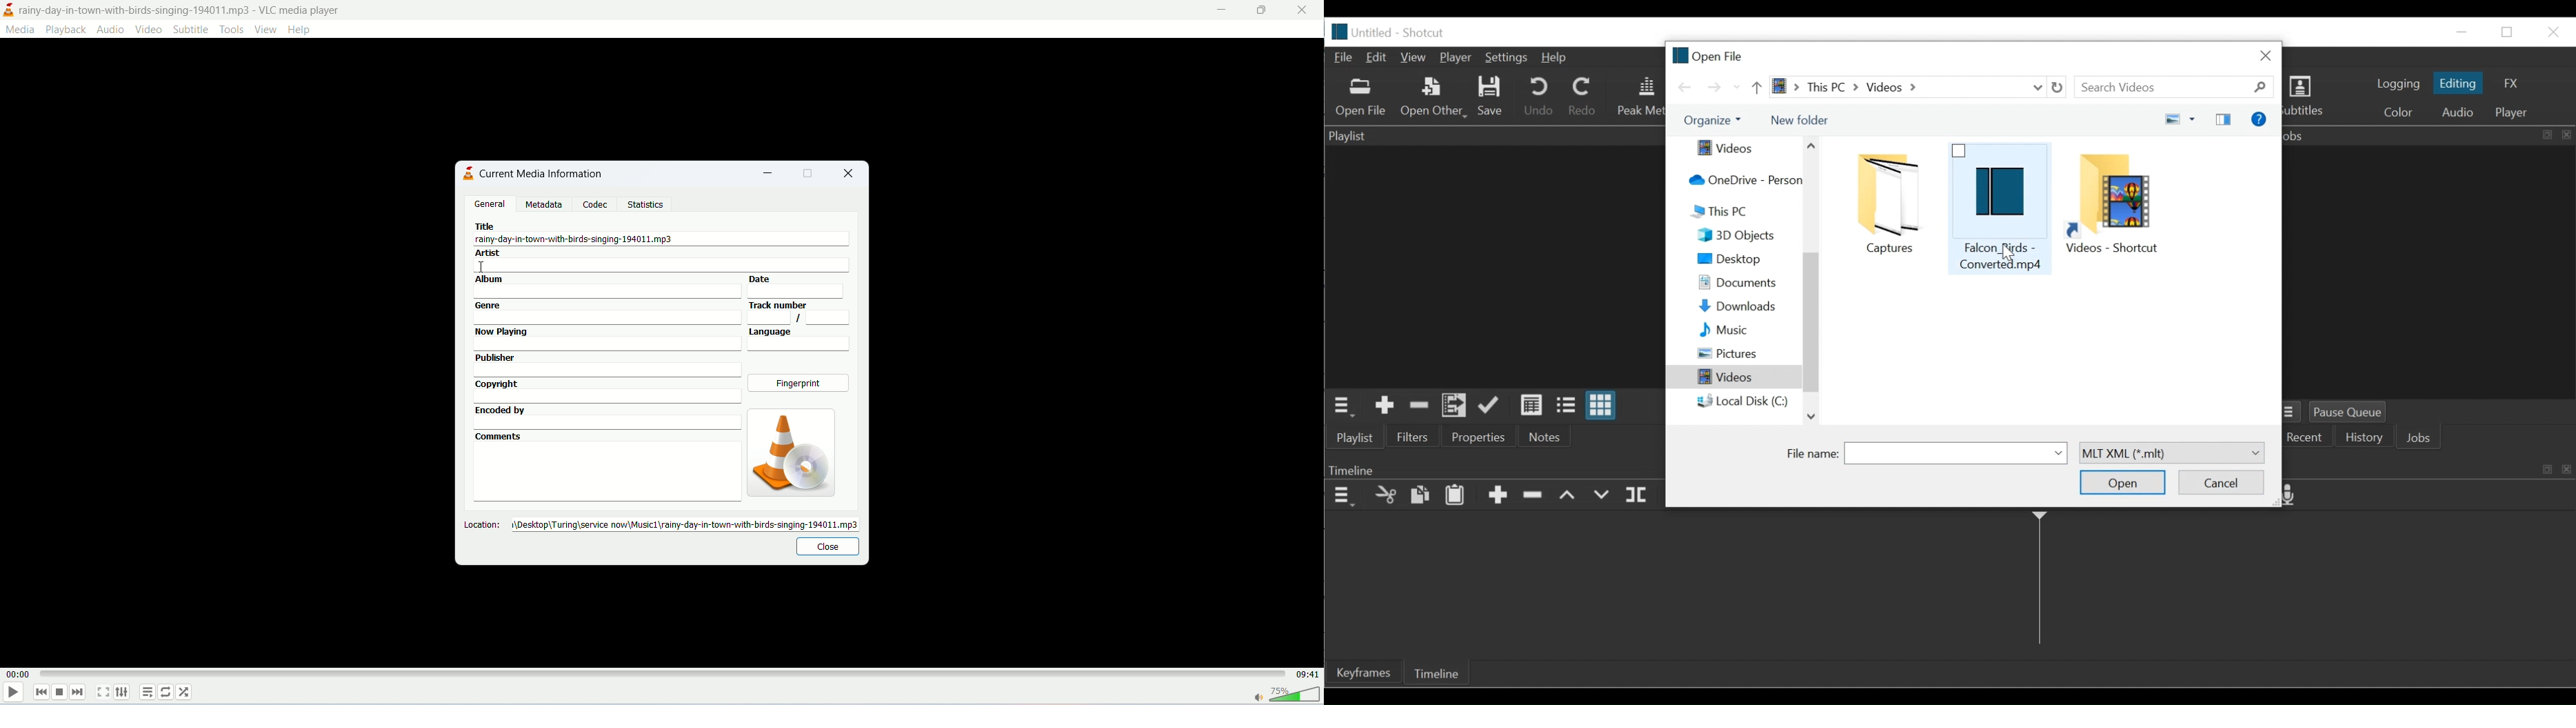  I want to click on Get help, so click(2258, 119).